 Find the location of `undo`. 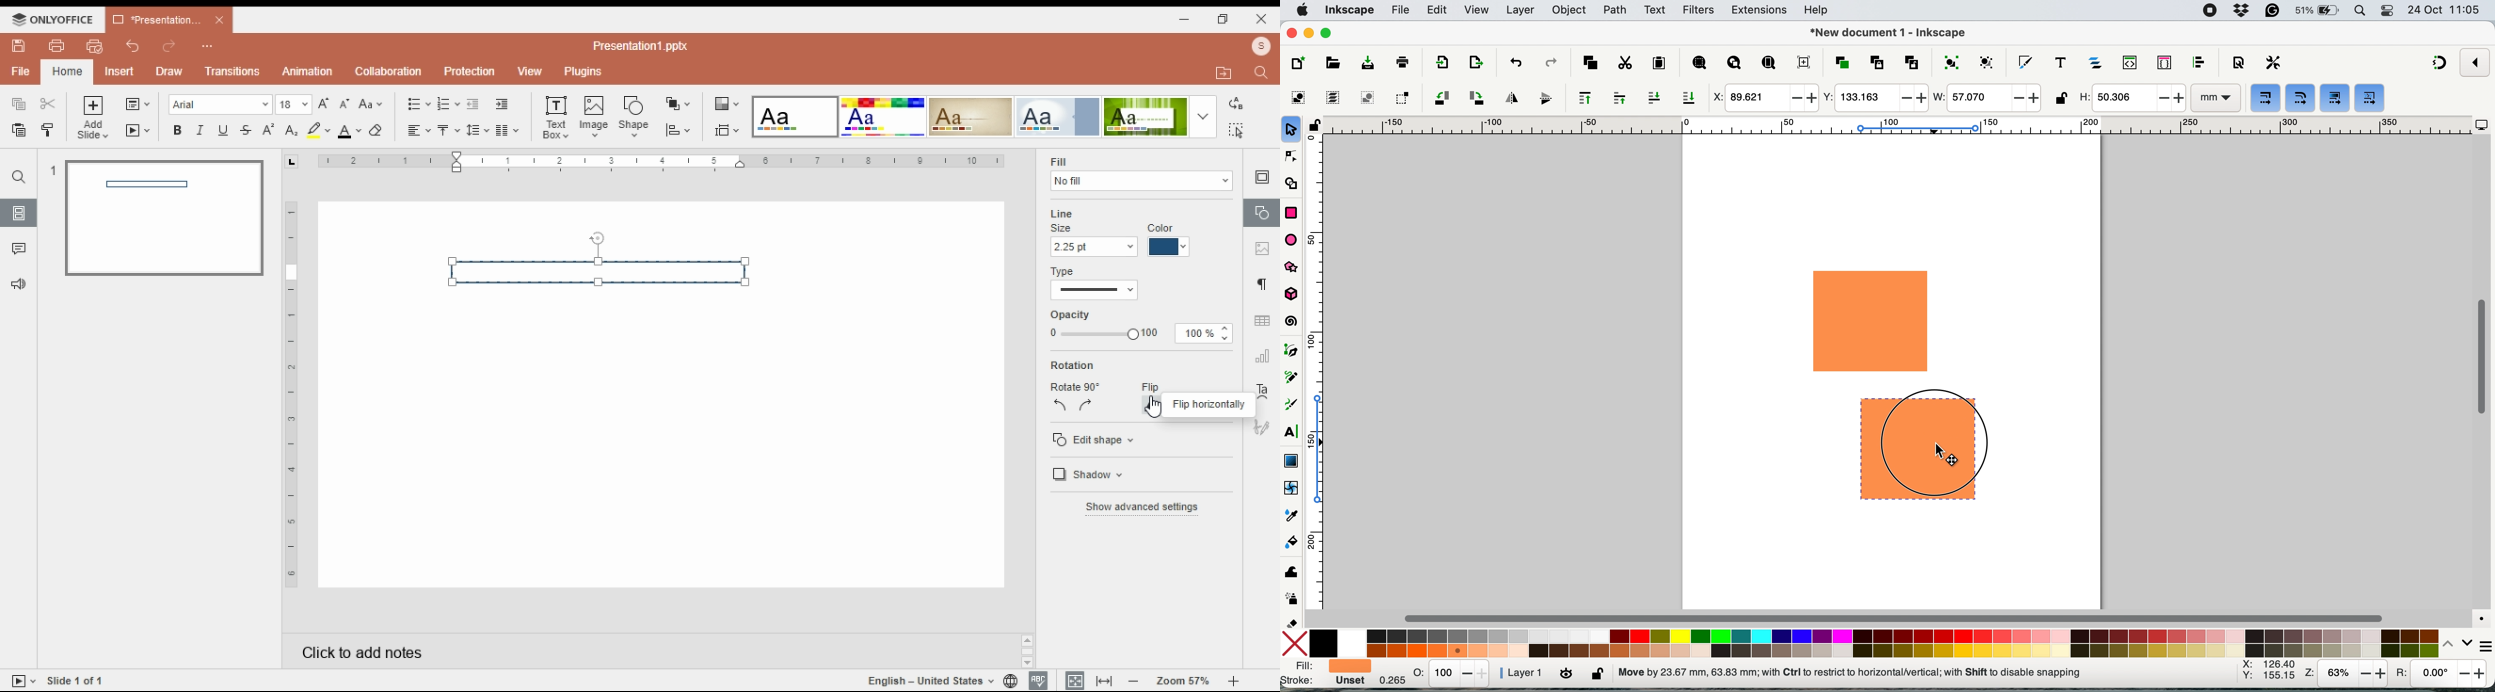

undo is located at coordinates (135, 47).